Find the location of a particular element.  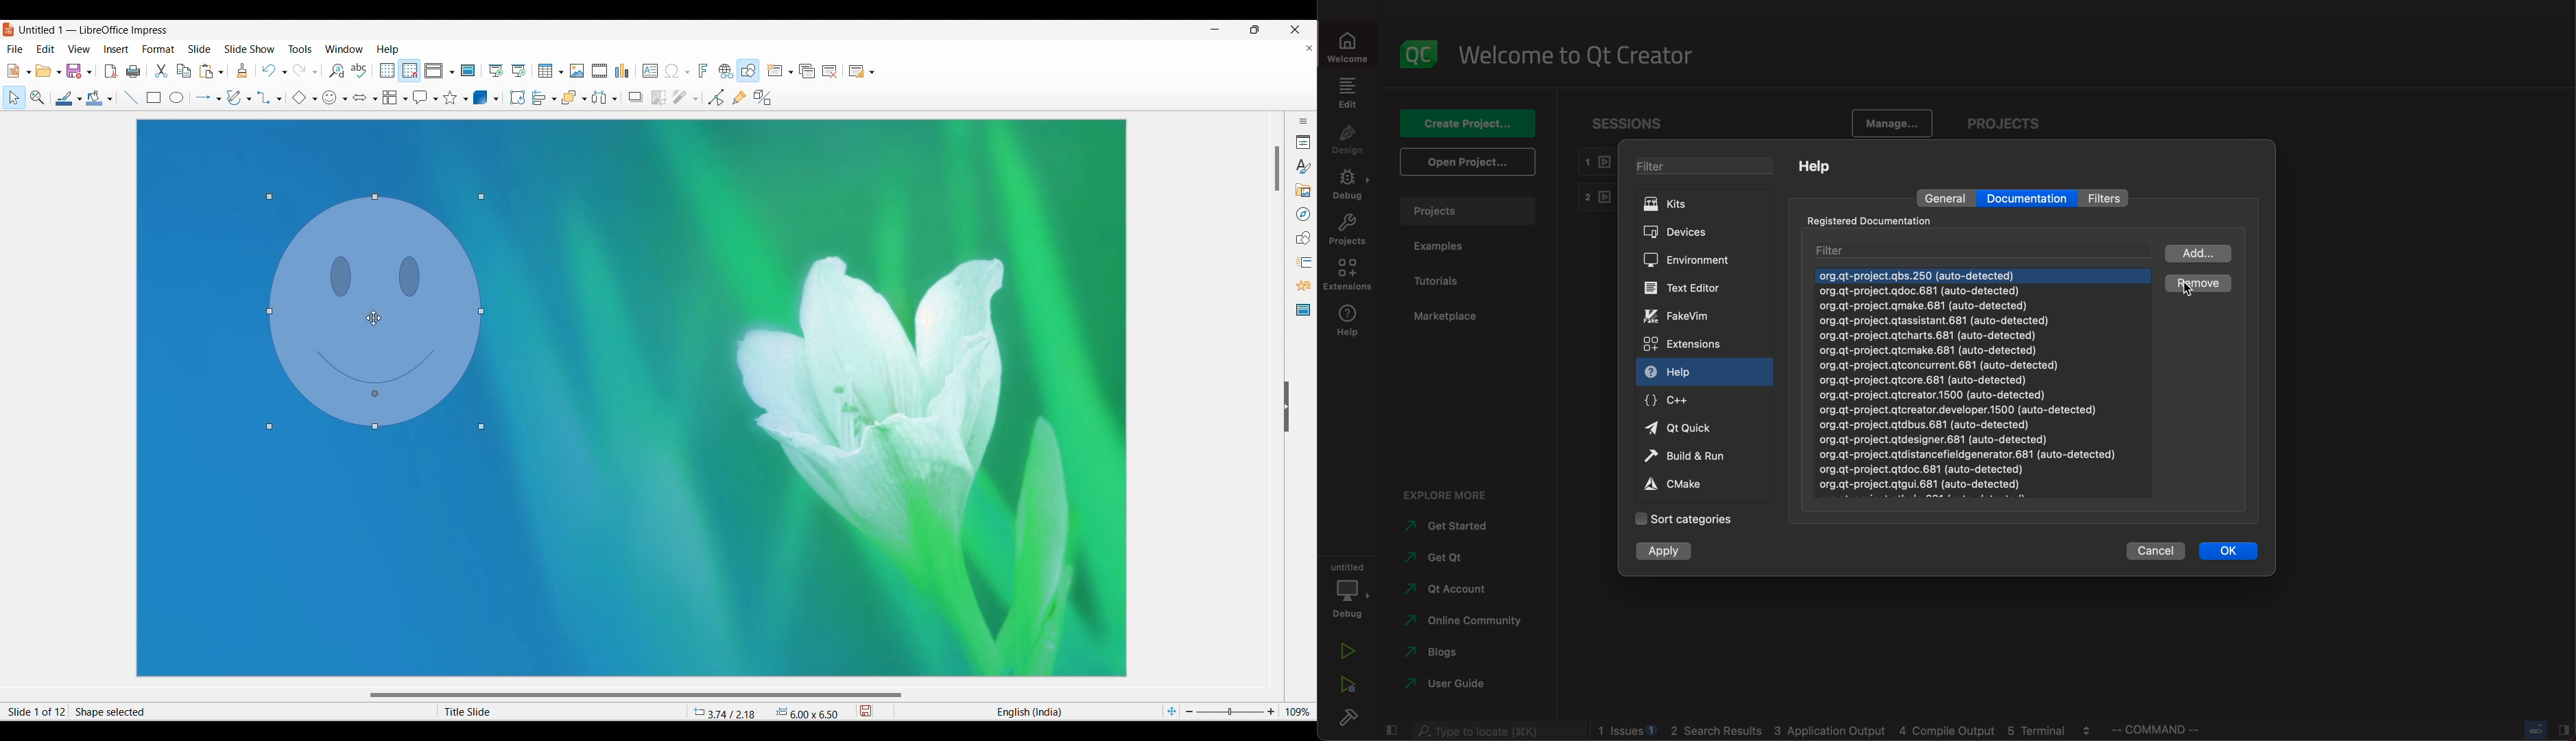

open is located at coordinates (1470, 161).